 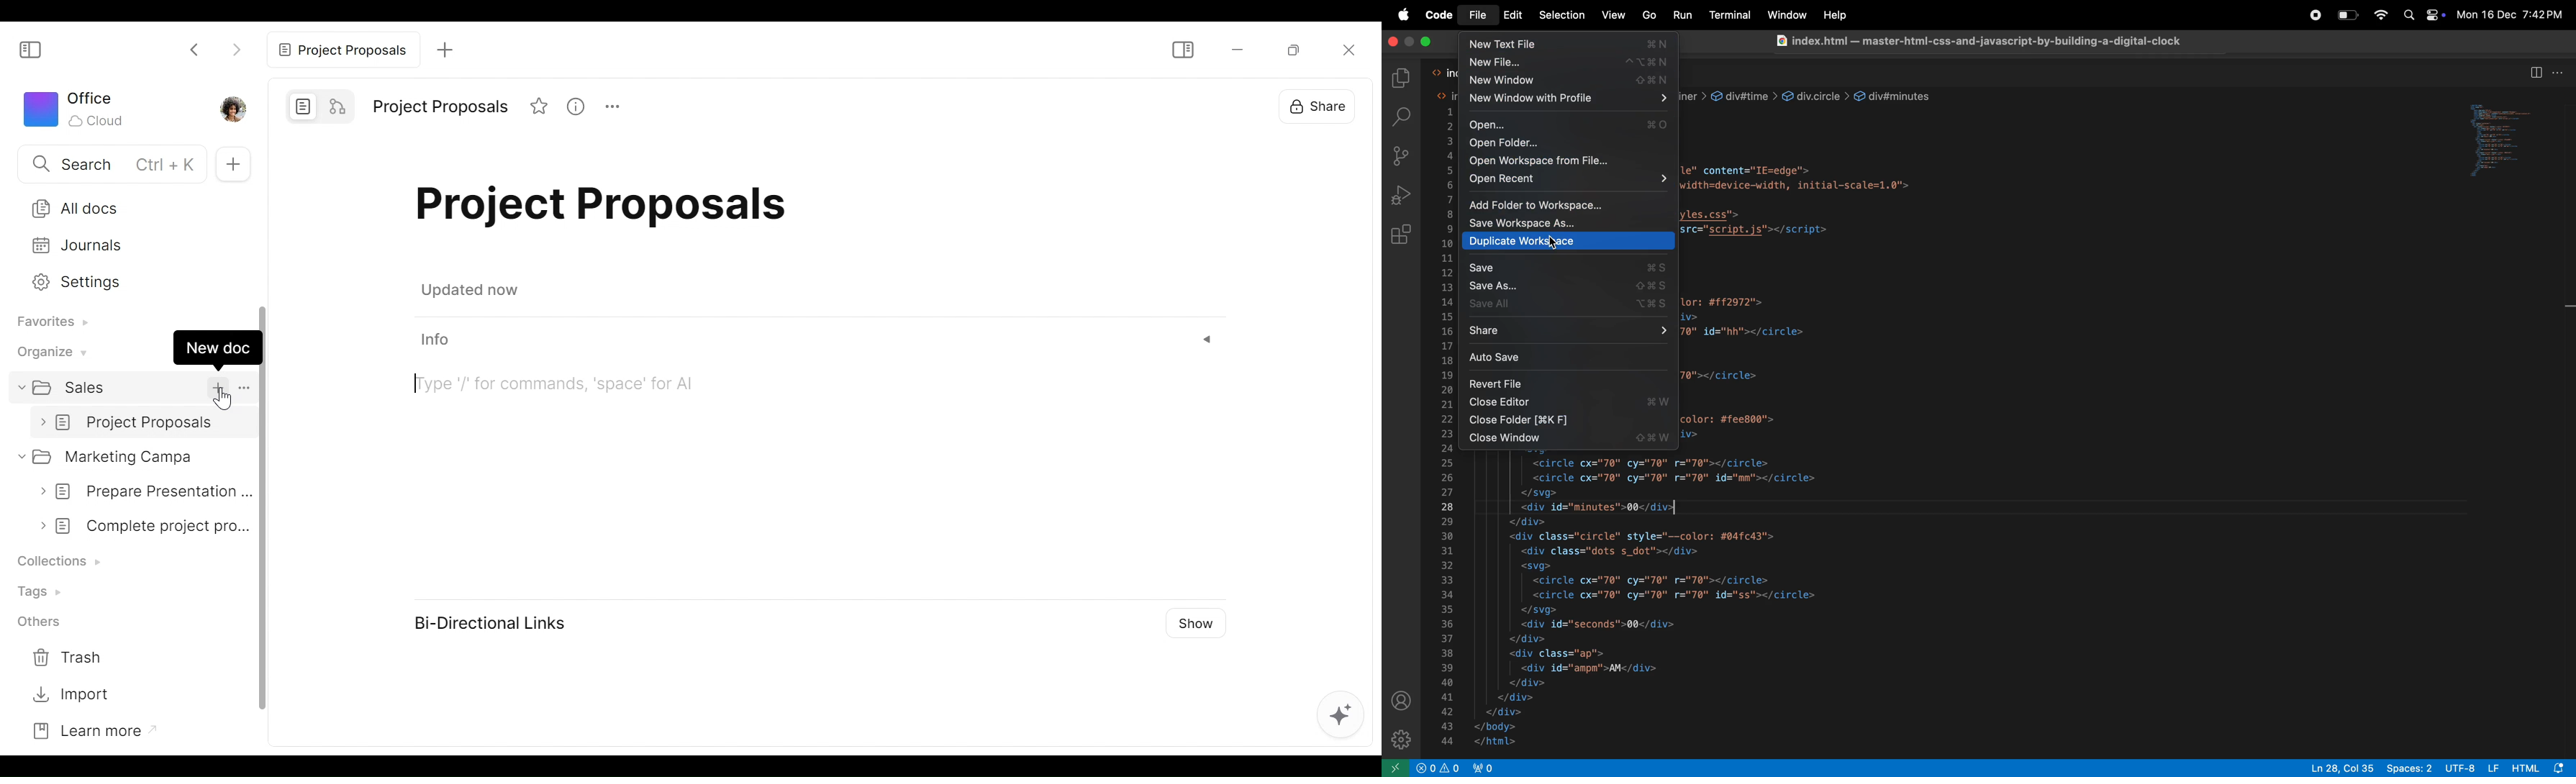 What do you see at coordinates (2348, 15) in the screenshot?
I see `battery` at bounding box center [2348, 15].